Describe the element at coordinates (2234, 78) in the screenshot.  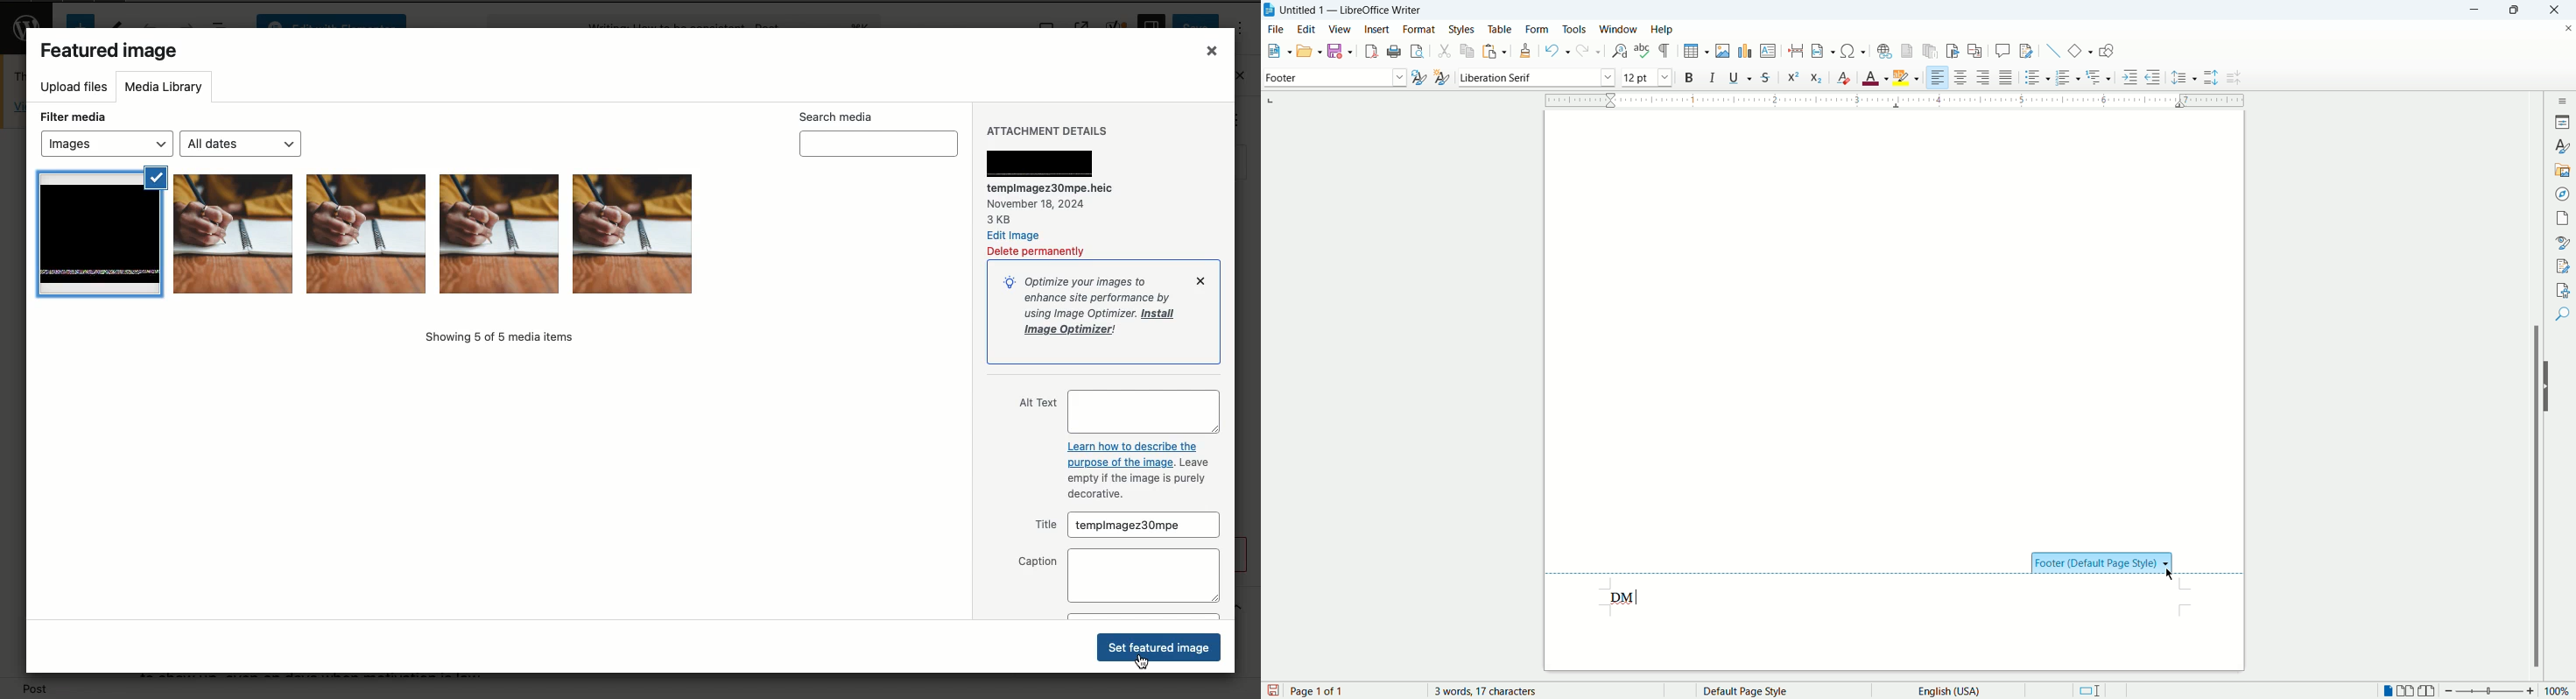
I see `decrease paragraph spacing` at that location.